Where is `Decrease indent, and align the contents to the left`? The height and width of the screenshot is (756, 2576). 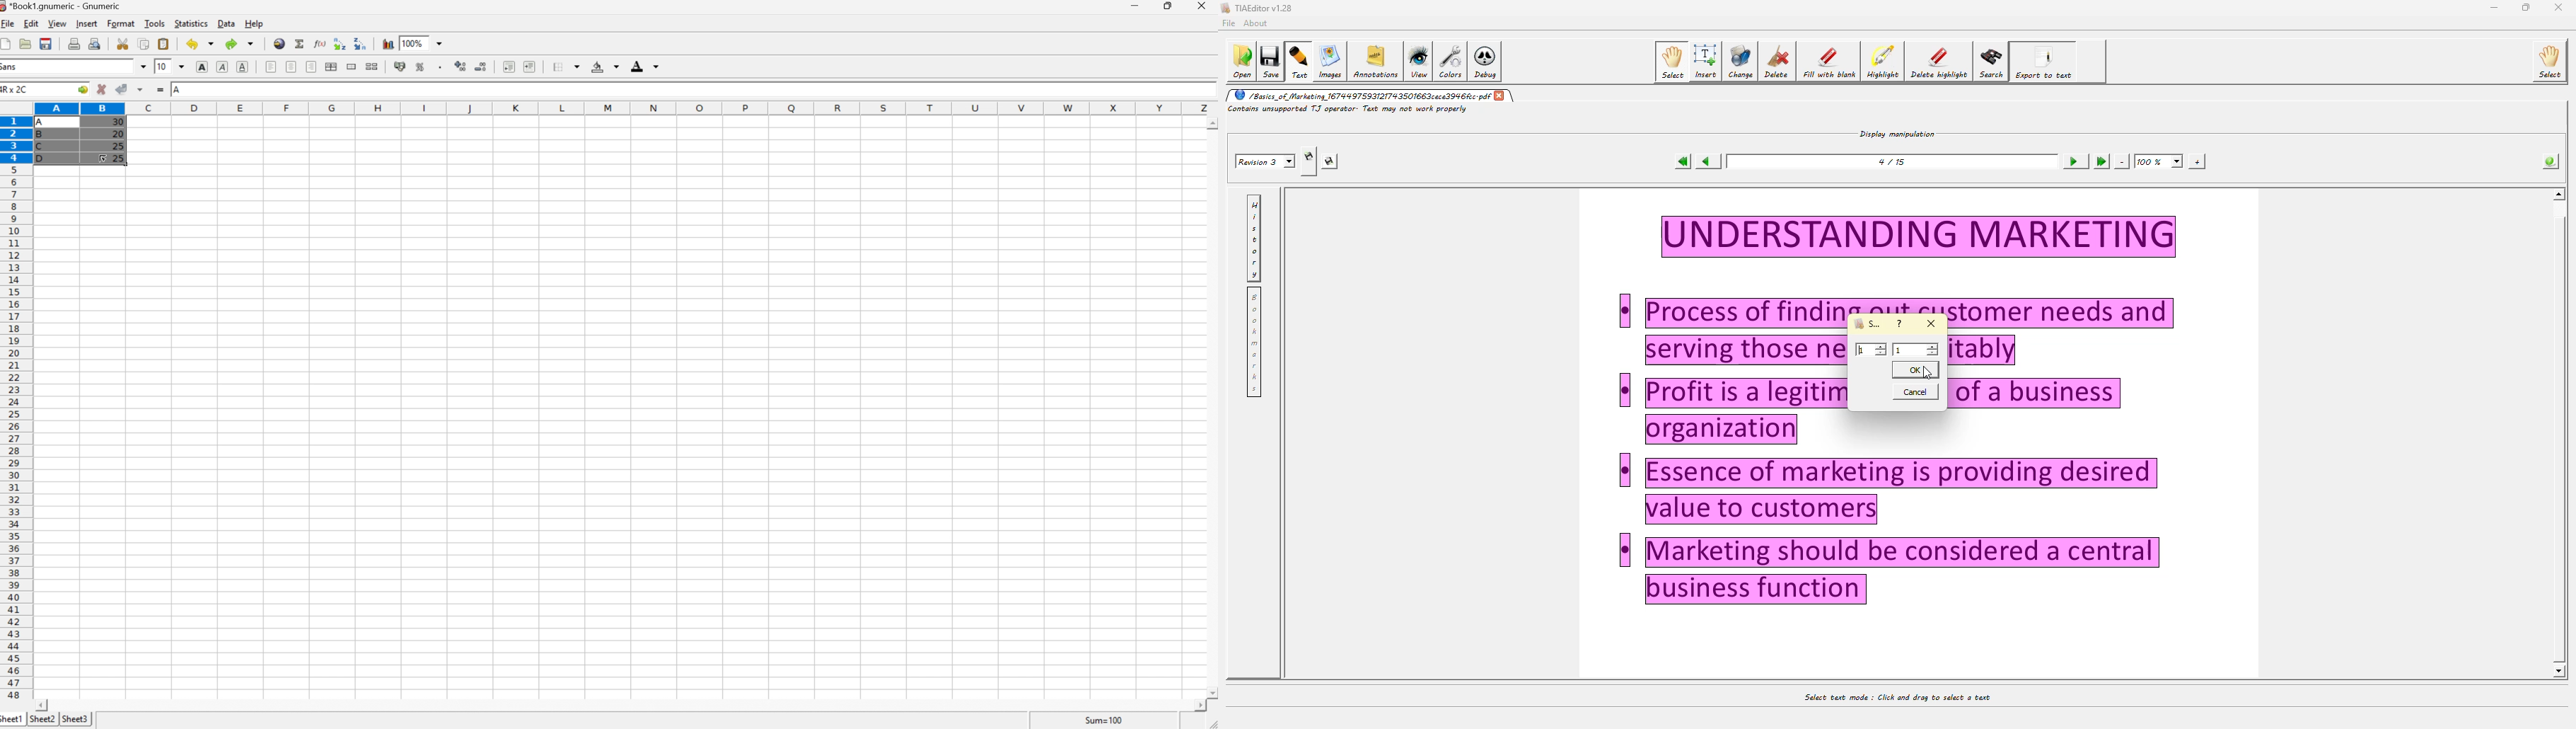 Decrease indent, and align the contents to the left is located at coordinates (509, 67).